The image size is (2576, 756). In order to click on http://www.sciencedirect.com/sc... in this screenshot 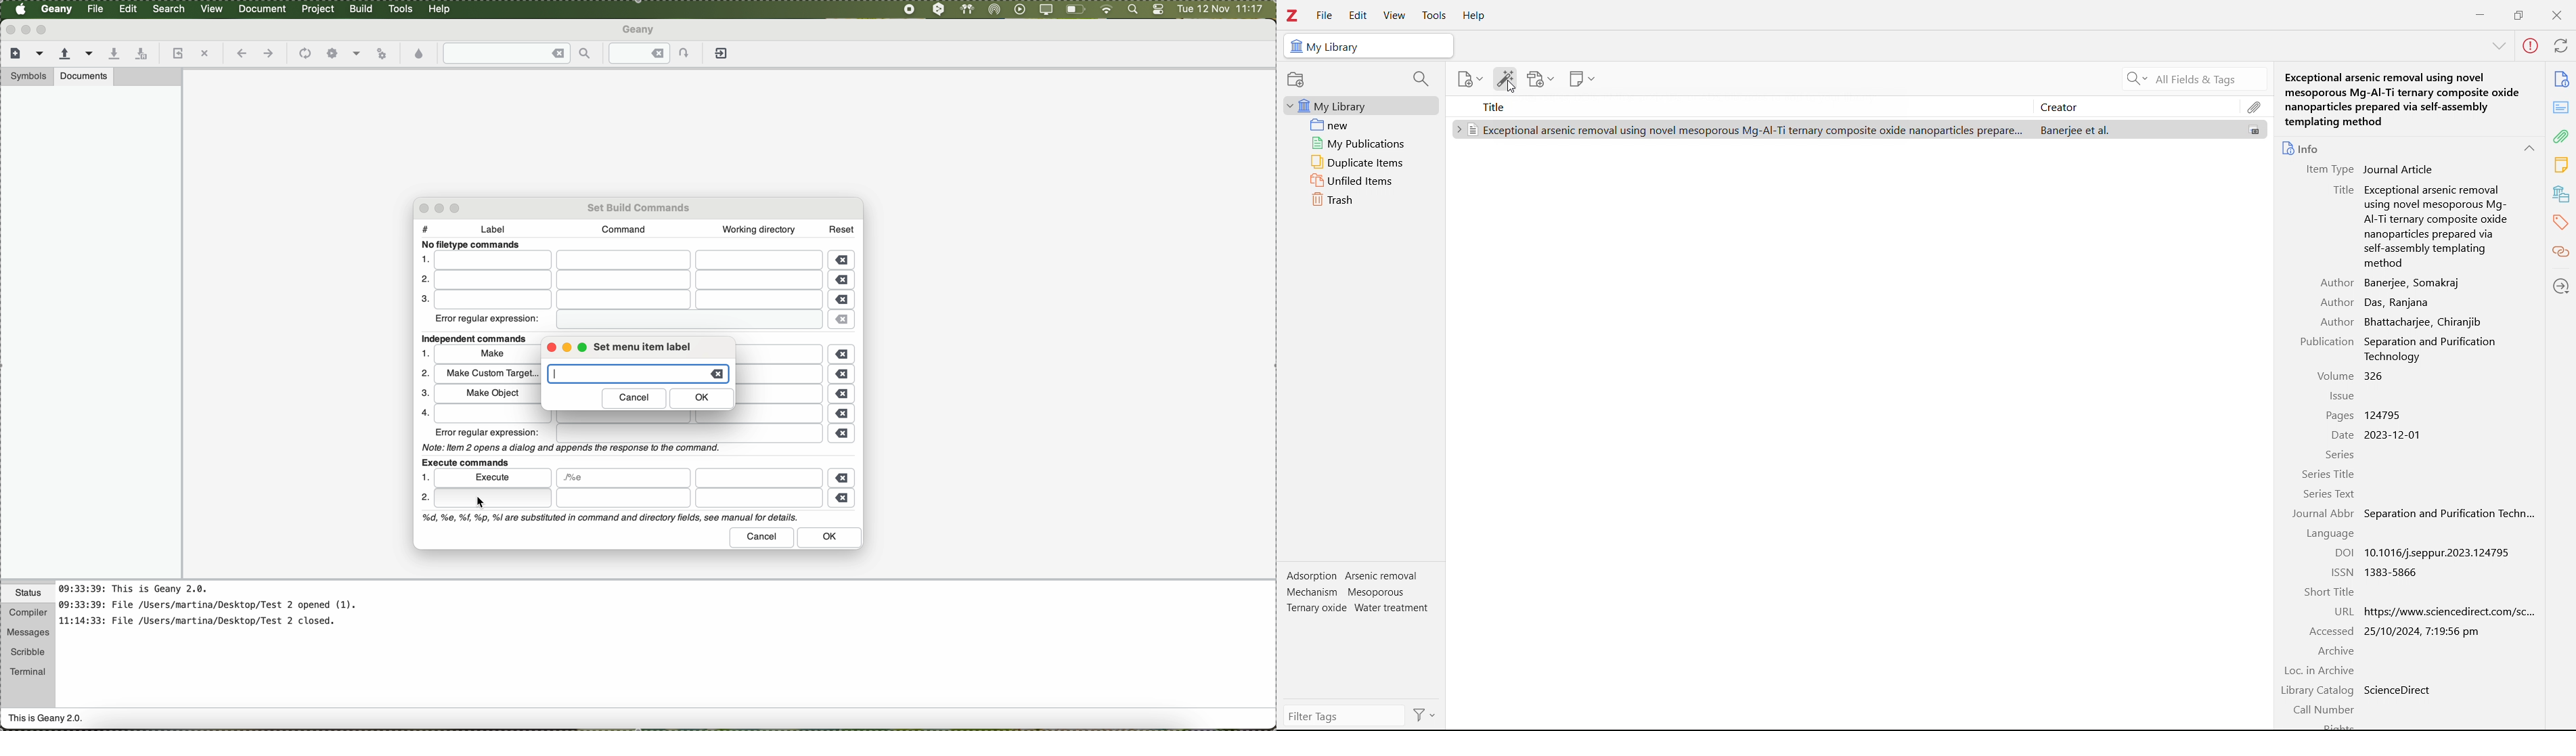, I will do `click(2460, 611)`.